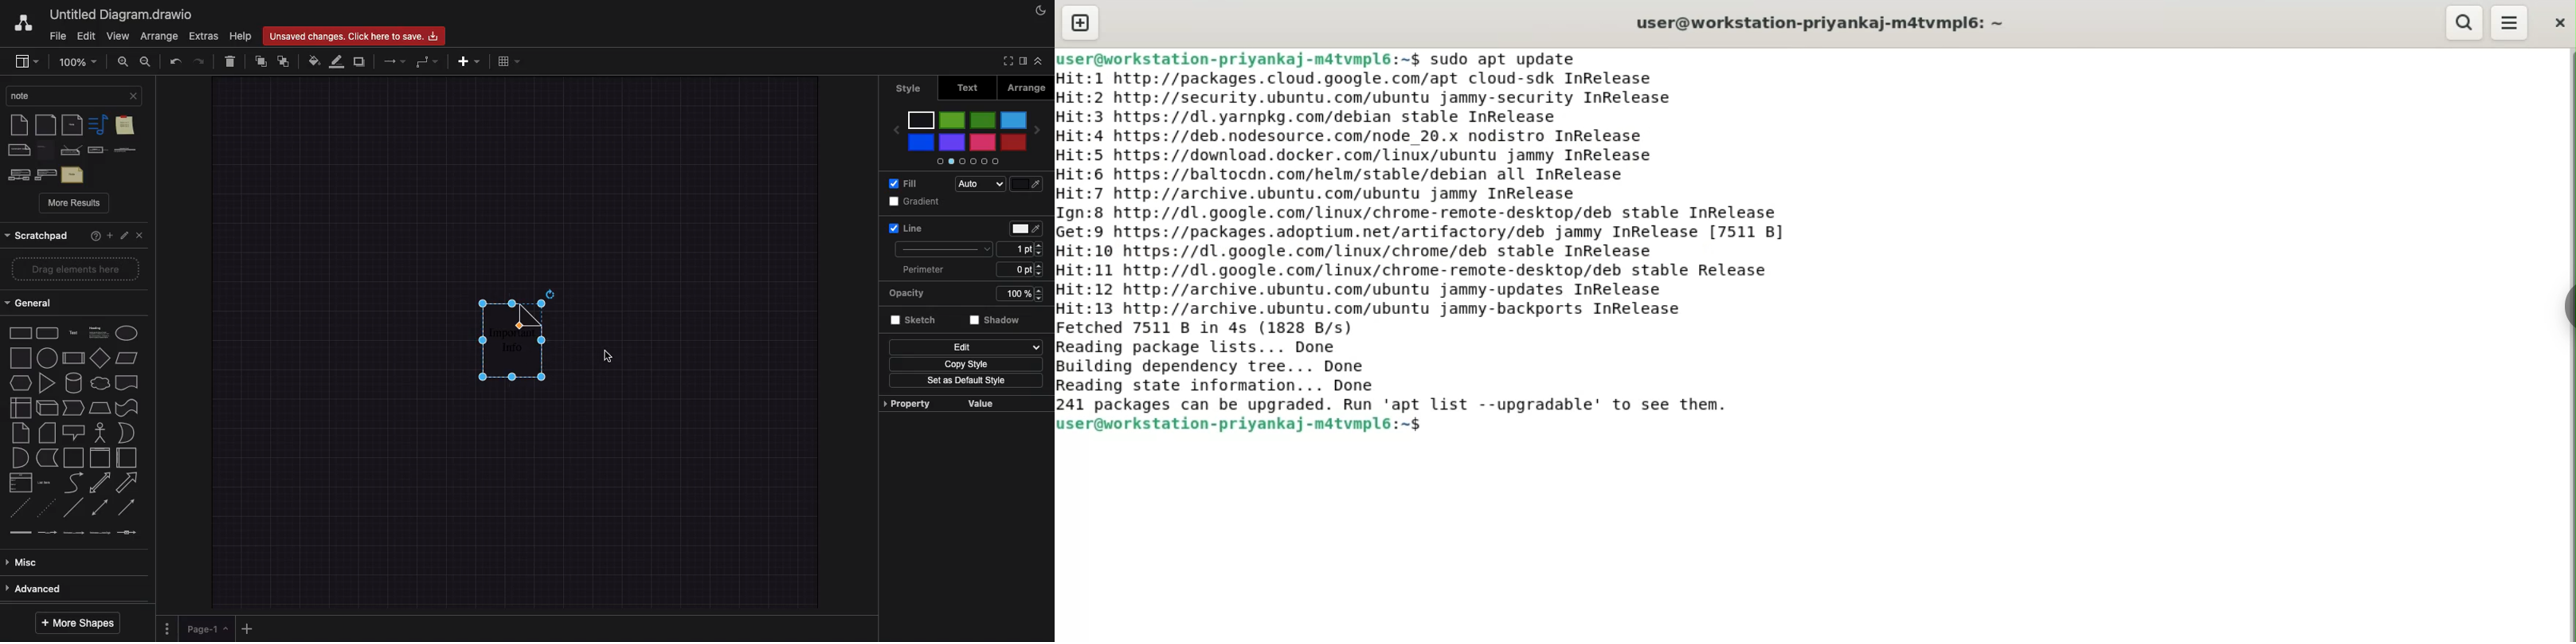 This screenshot has width=2576, height=644. What do you see at coordinates (127, 382) in the screenshot?
I see `document` at bounding box center [127, 382].